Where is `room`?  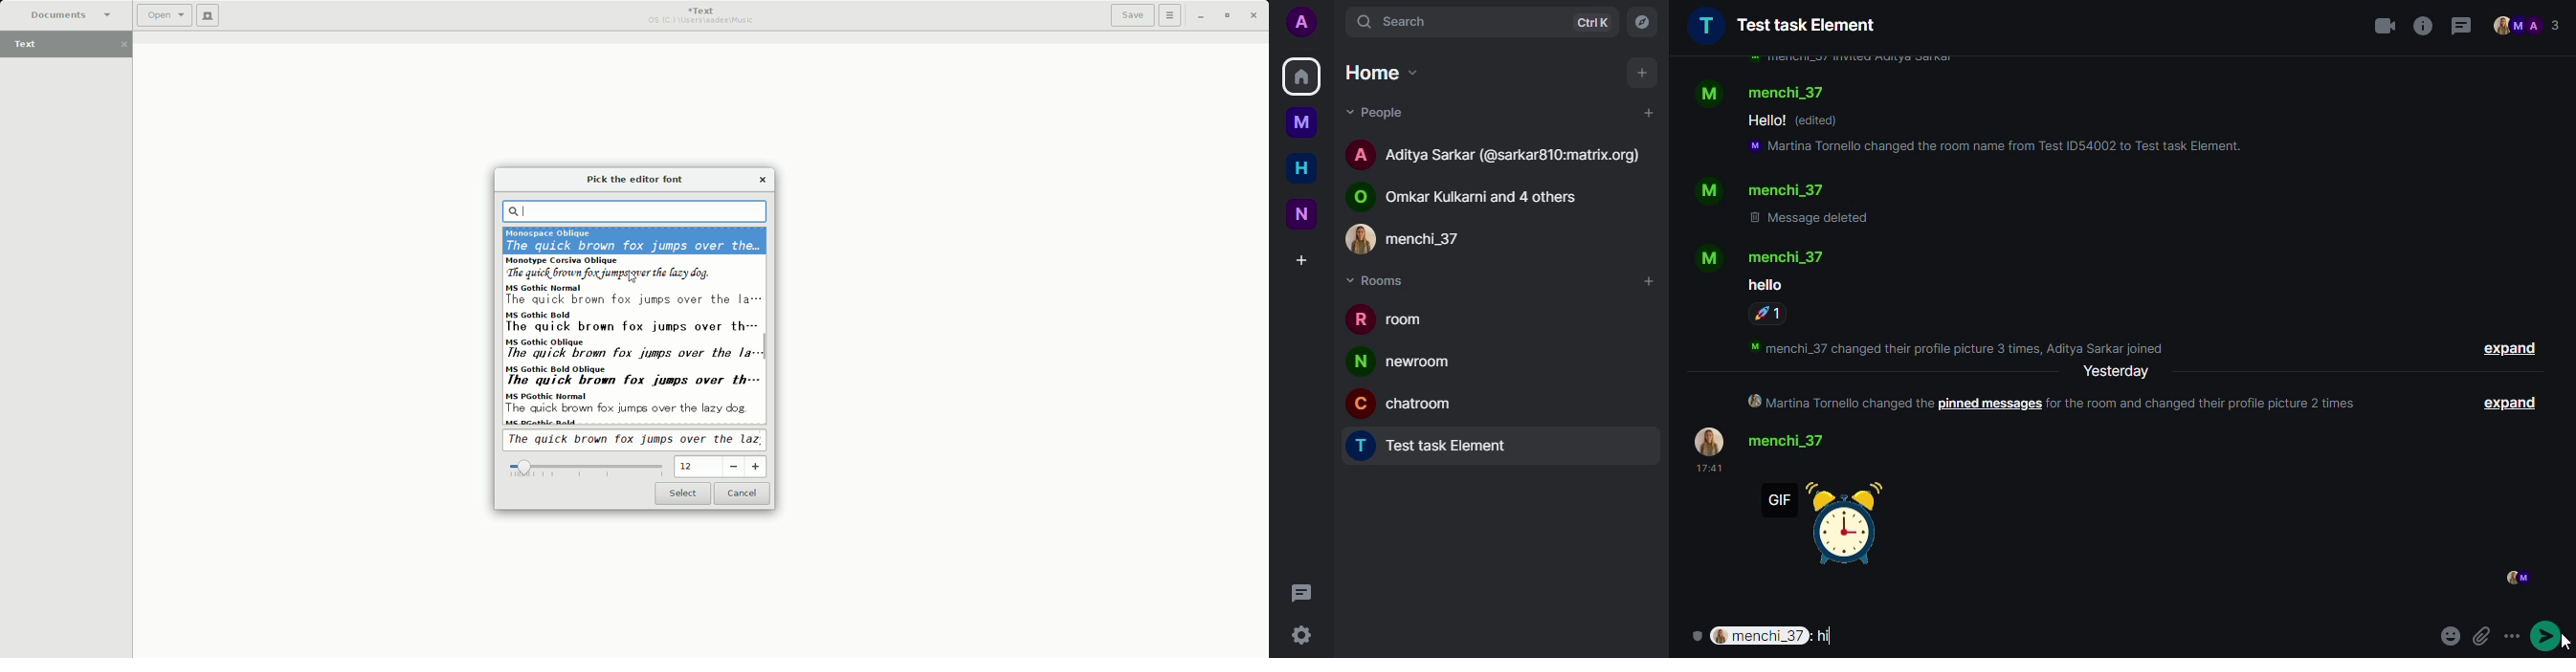
room is located at coordinates (1393, 322).